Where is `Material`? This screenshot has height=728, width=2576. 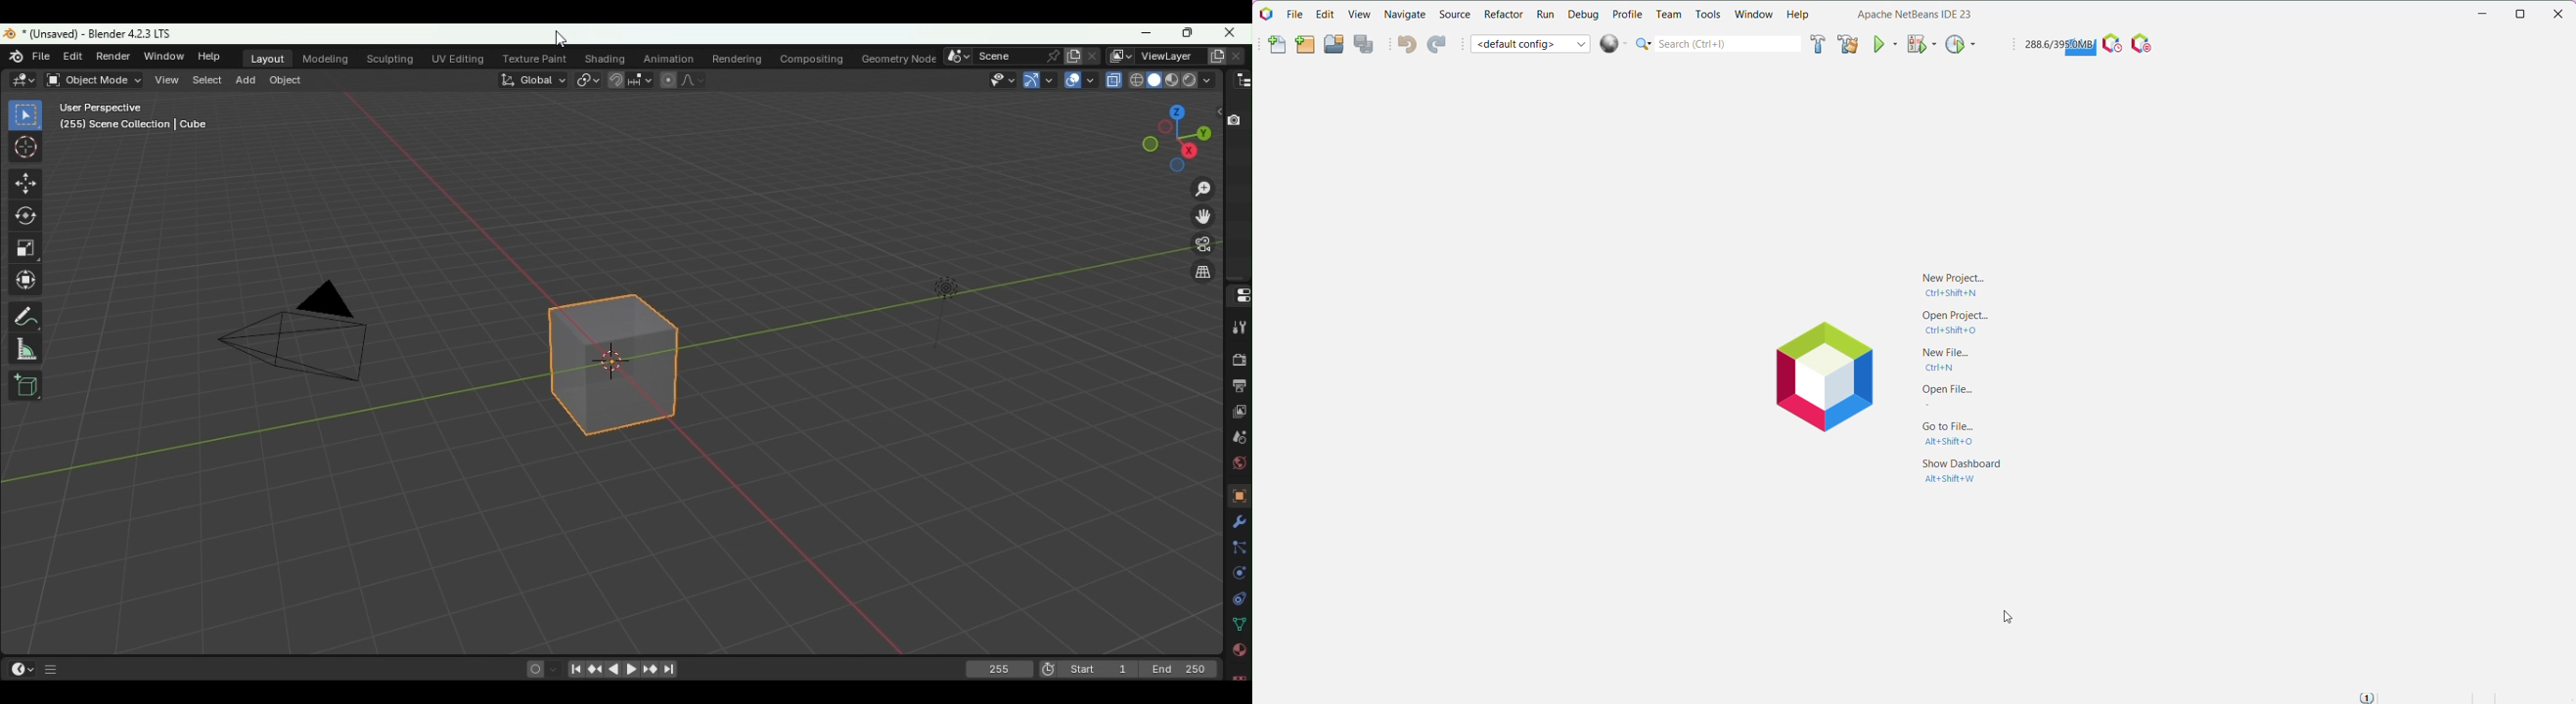
Material is located at coordinates (1240, 650).